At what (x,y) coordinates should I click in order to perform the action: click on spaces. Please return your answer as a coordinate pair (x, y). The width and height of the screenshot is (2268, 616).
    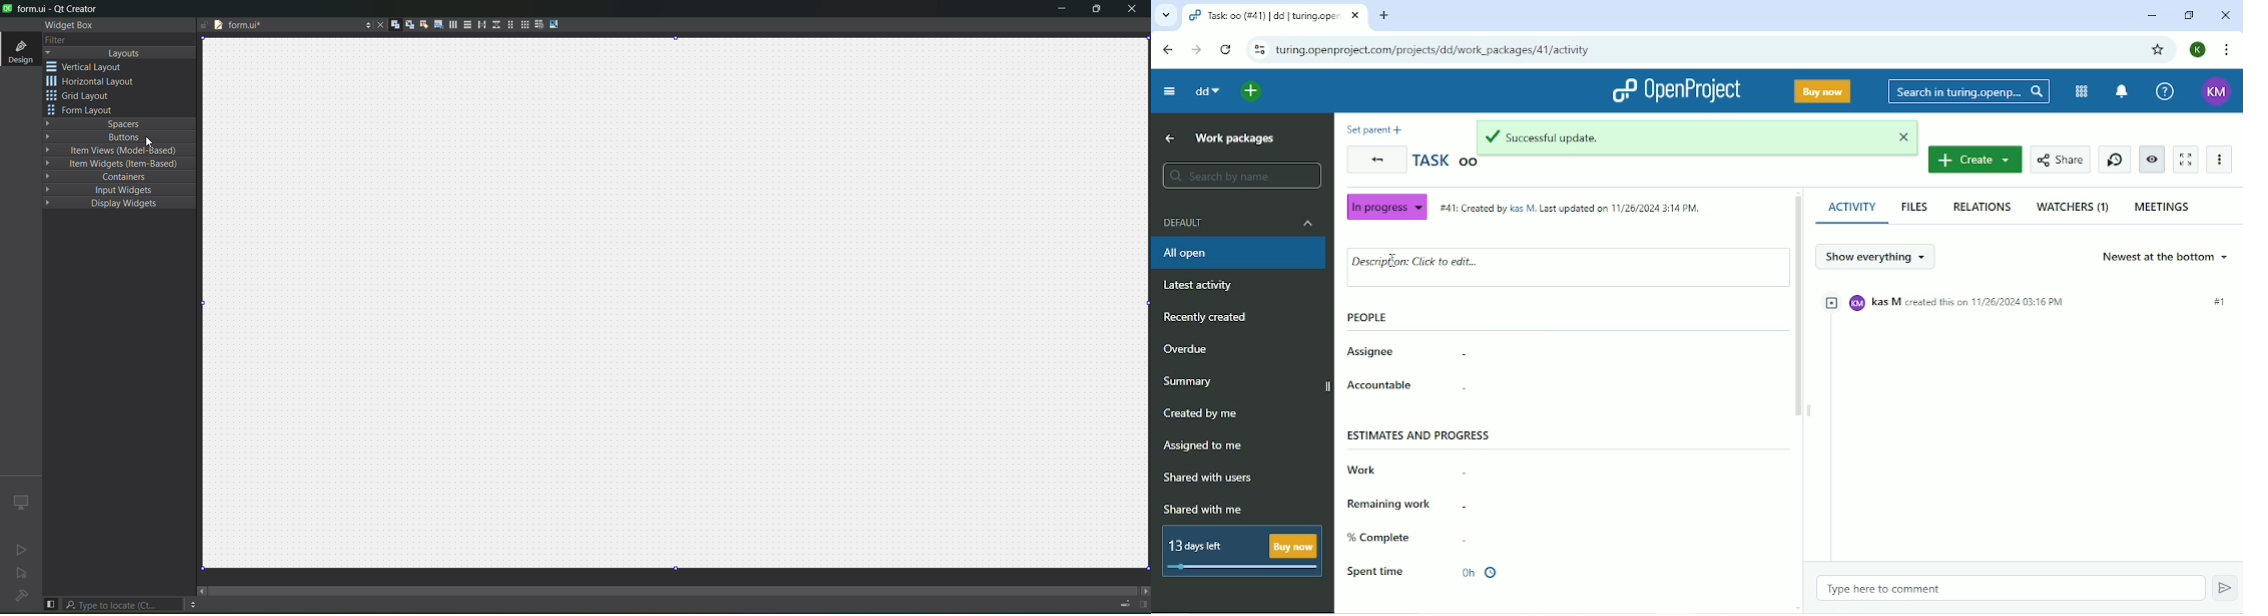
    Looking at the image, I should click on (120, 123).